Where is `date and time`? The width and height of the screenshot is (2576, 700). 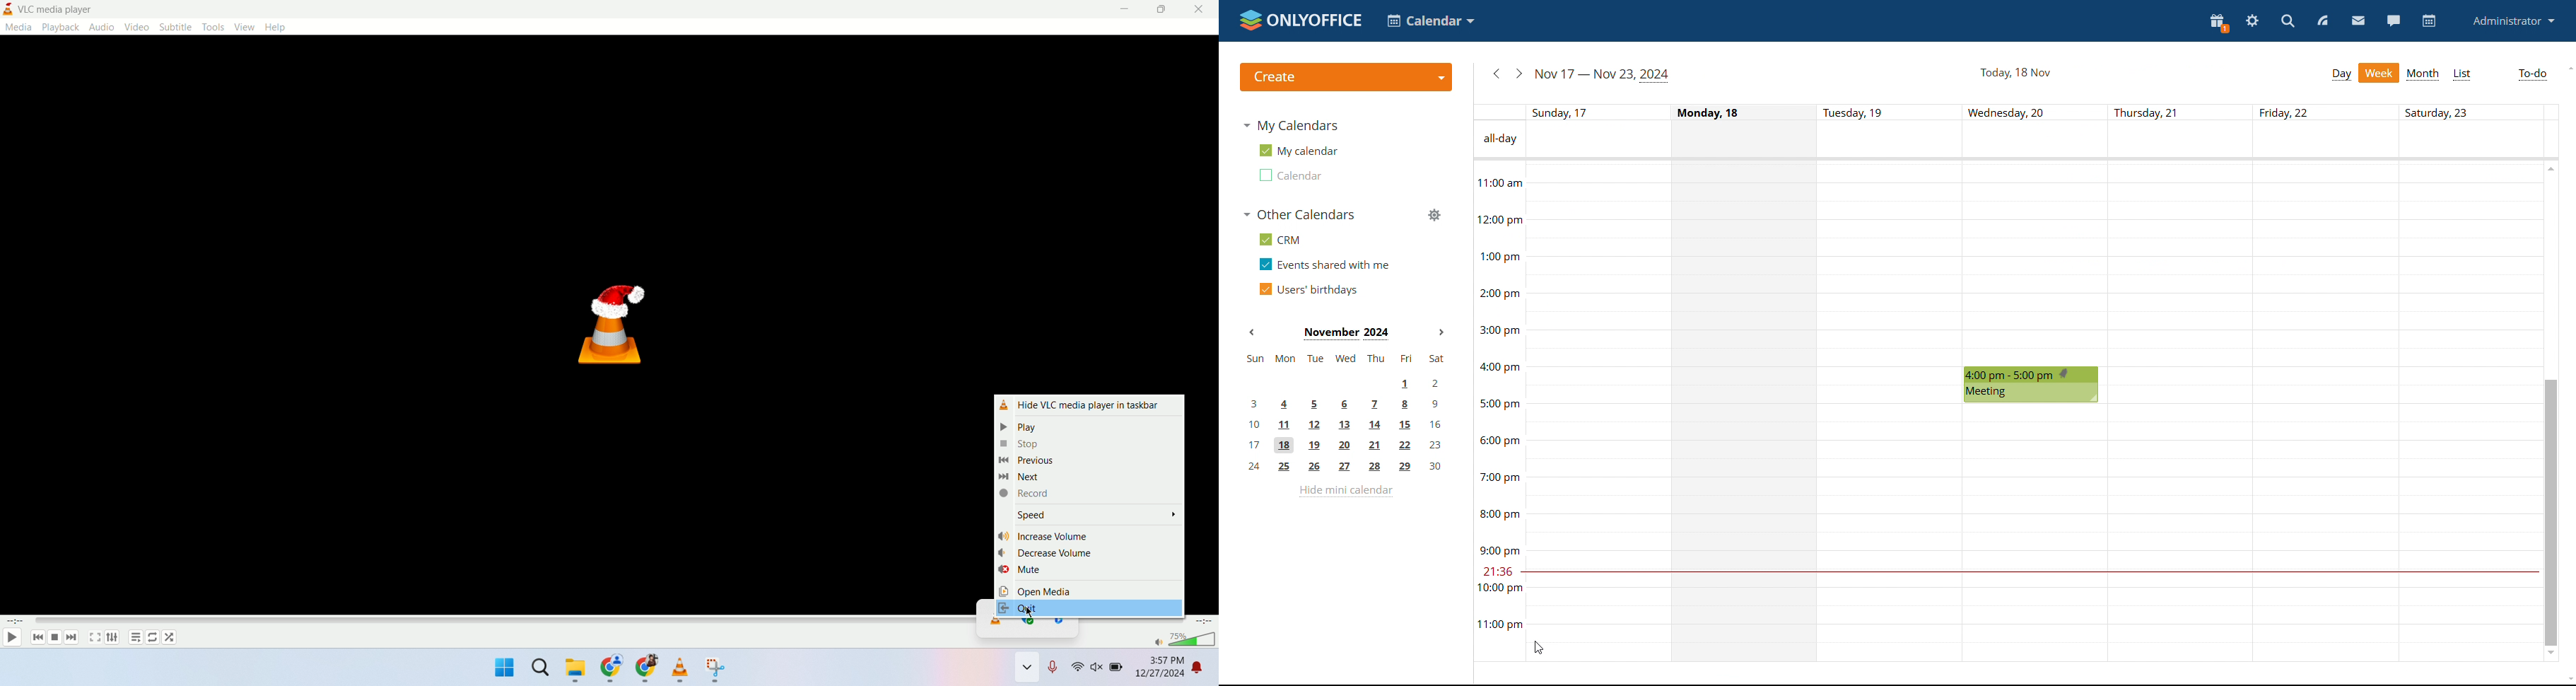 date and time is located at coordinates (1159, 670).